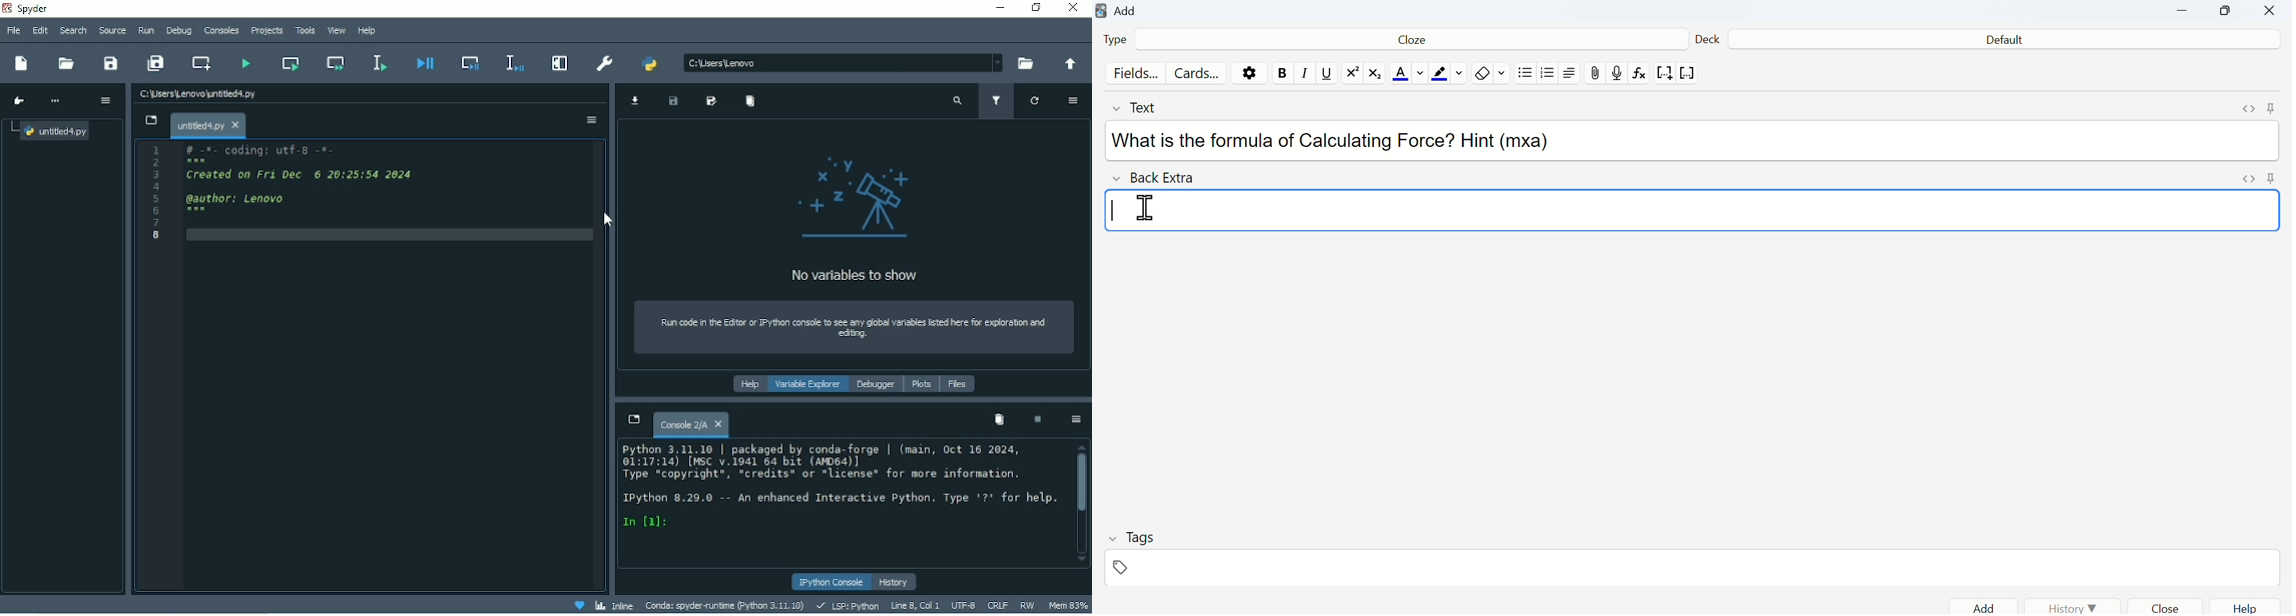 This screenshot has width=2296, height=616. I want to click on Add, so click(1988, 607).